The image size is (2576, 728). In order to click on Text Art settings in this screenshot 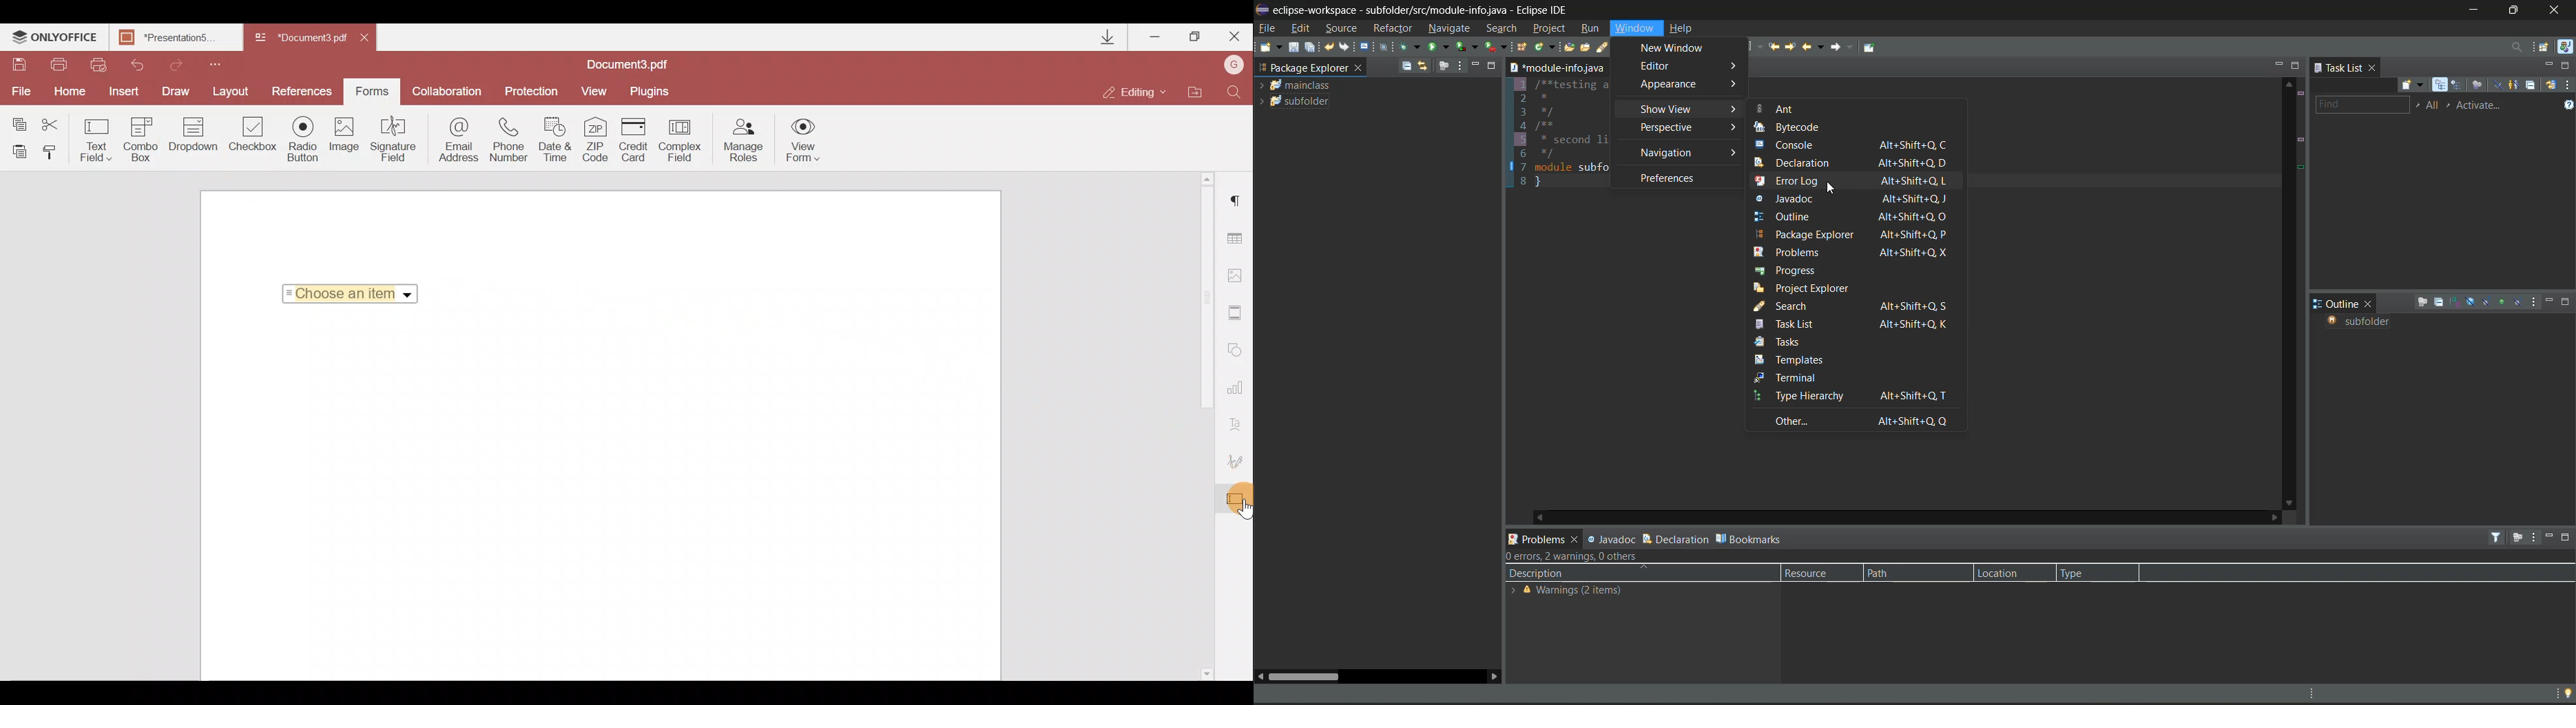, I will do `click(1240, 423)`.